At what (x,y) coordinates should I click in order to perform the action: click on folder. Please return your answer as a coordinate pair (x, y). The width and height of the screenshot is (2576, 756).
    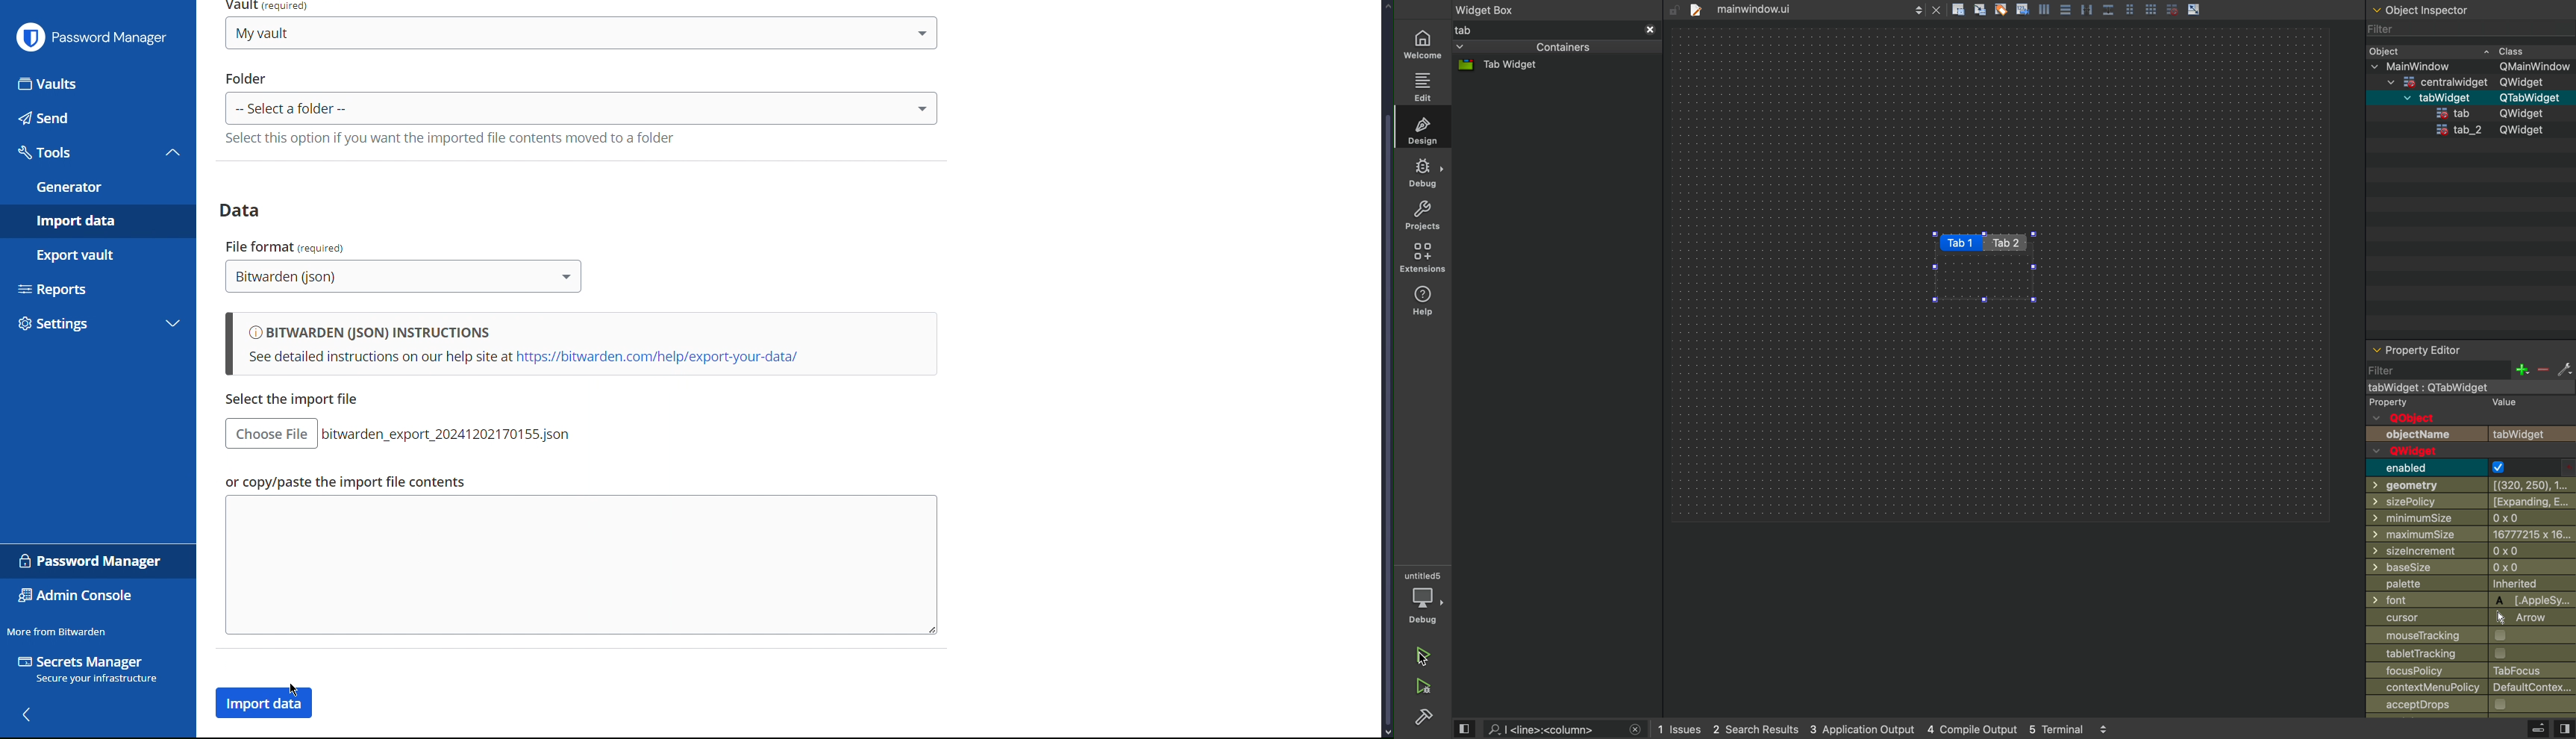
    Looking at the image, I should click on (247, 78).